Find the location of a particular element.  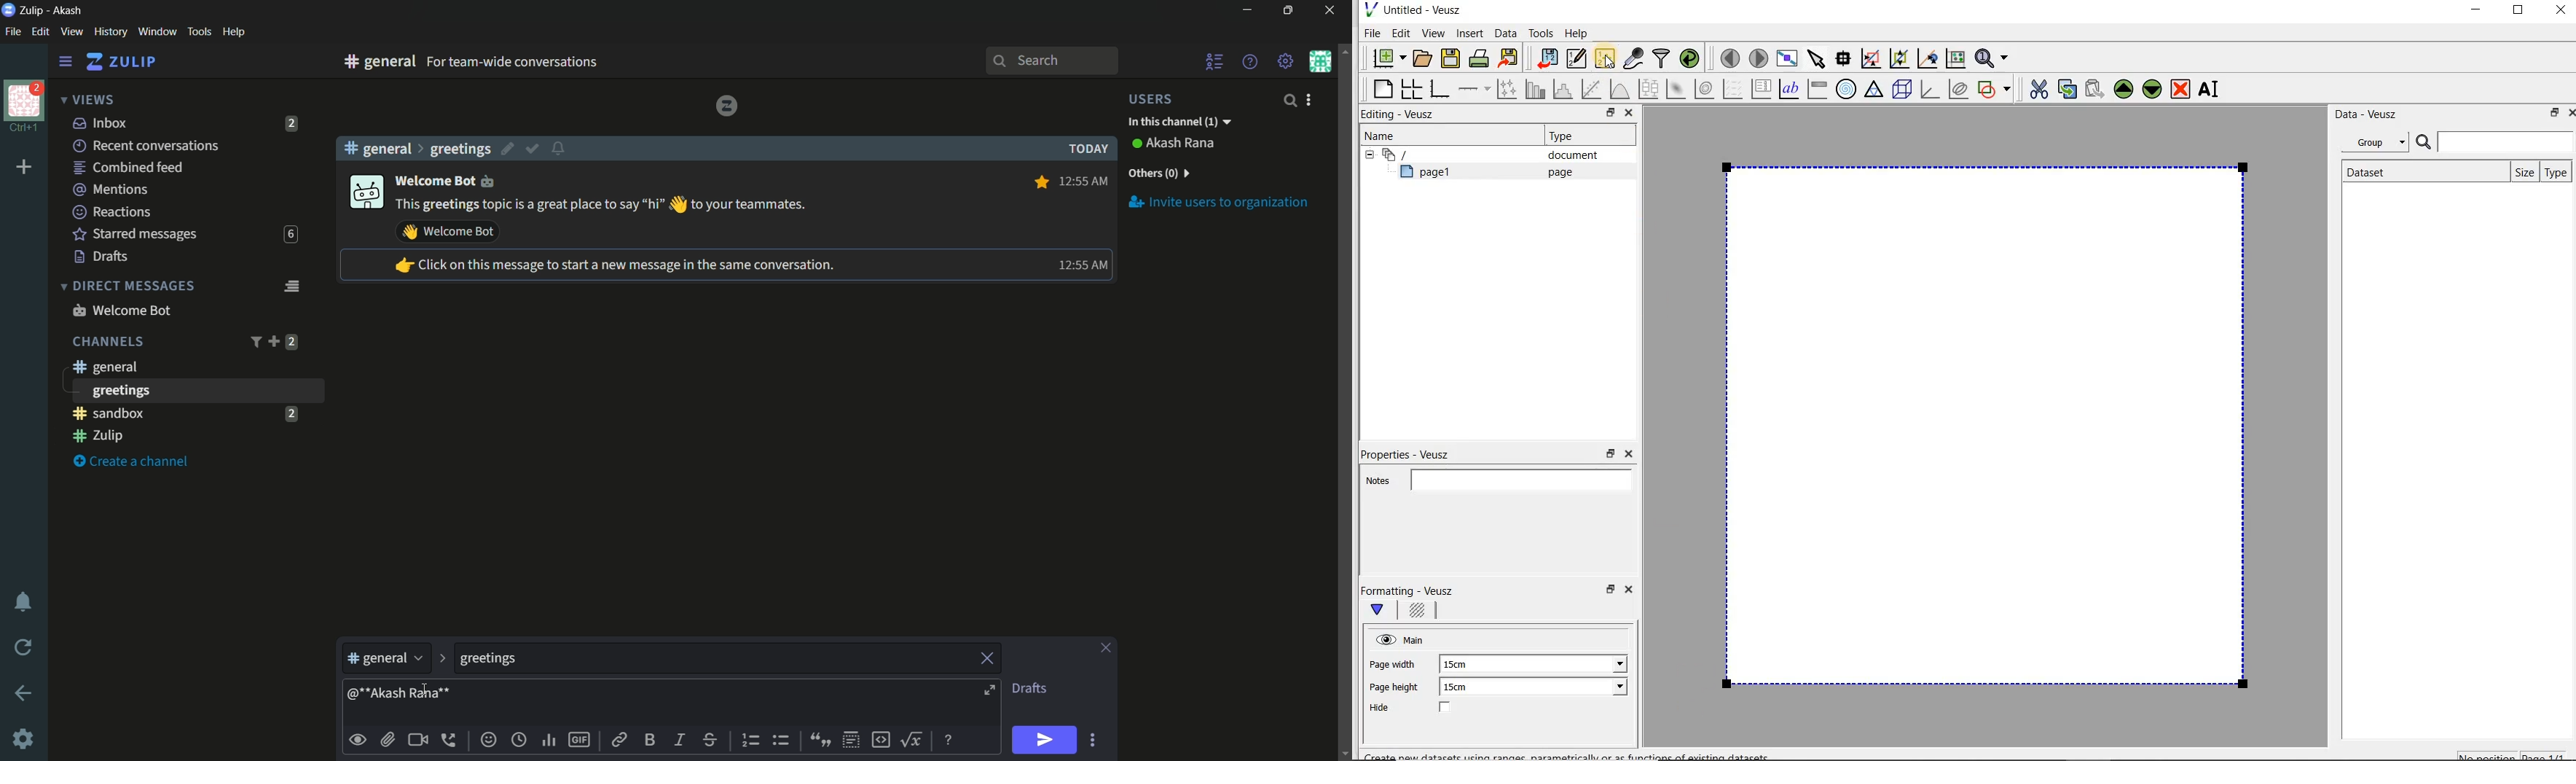

2 unread messages is located at coordinates (291, 413).